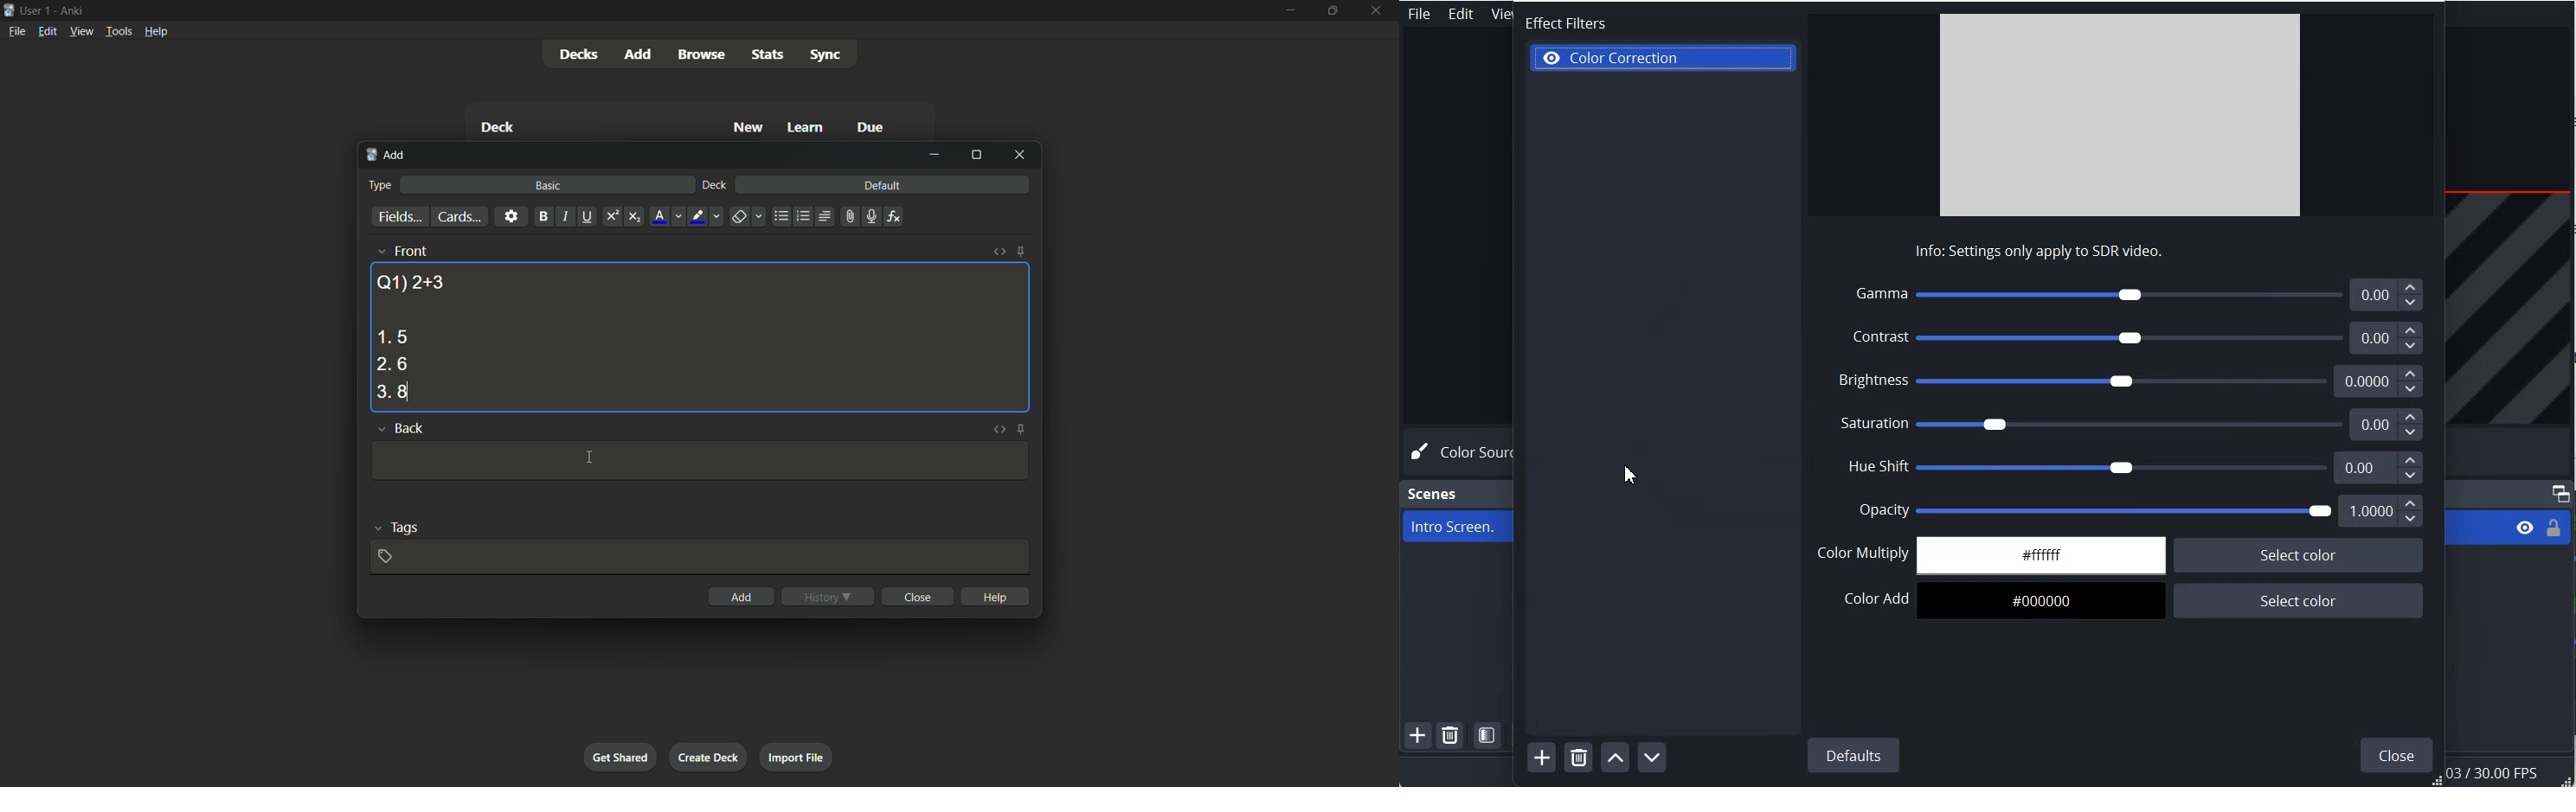 This screenshot has width=2576, height=812. What do you see at coordinates (9, 9) in the screenshot?
I see `app icon` at bounding box center [9, 9].